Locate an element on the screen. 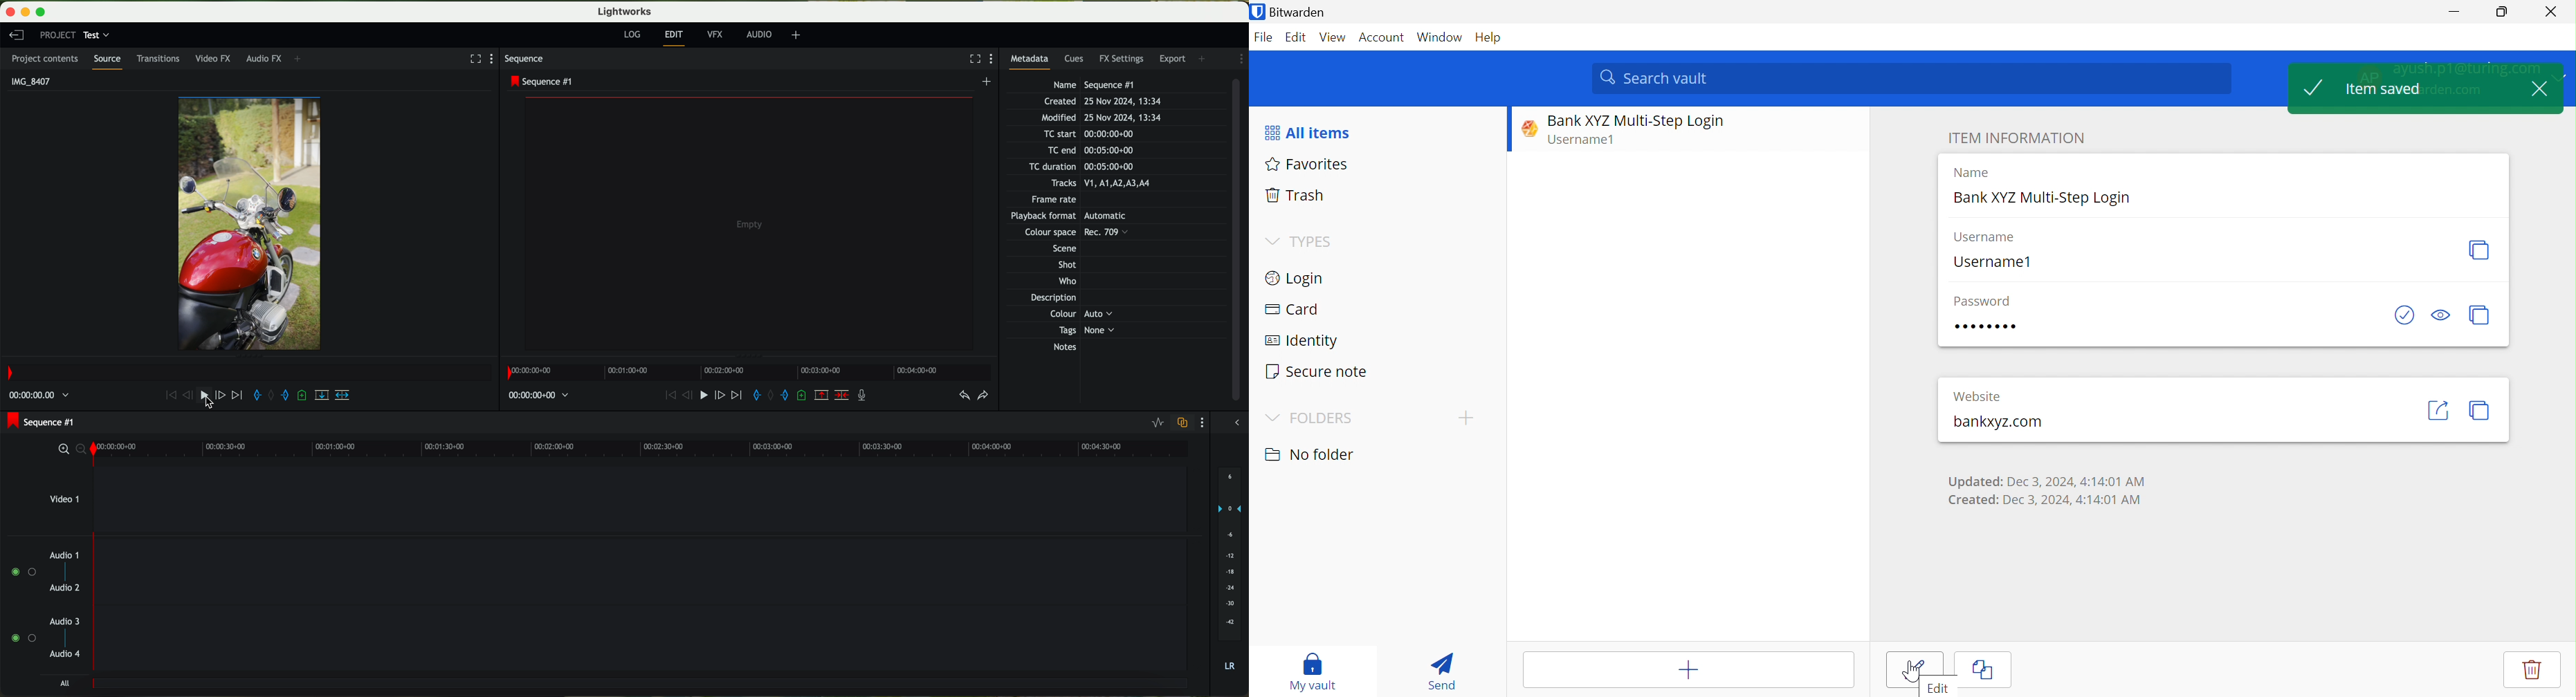 This screenshot has width=2576, height=700. View is located at coordinates (1333, 37).